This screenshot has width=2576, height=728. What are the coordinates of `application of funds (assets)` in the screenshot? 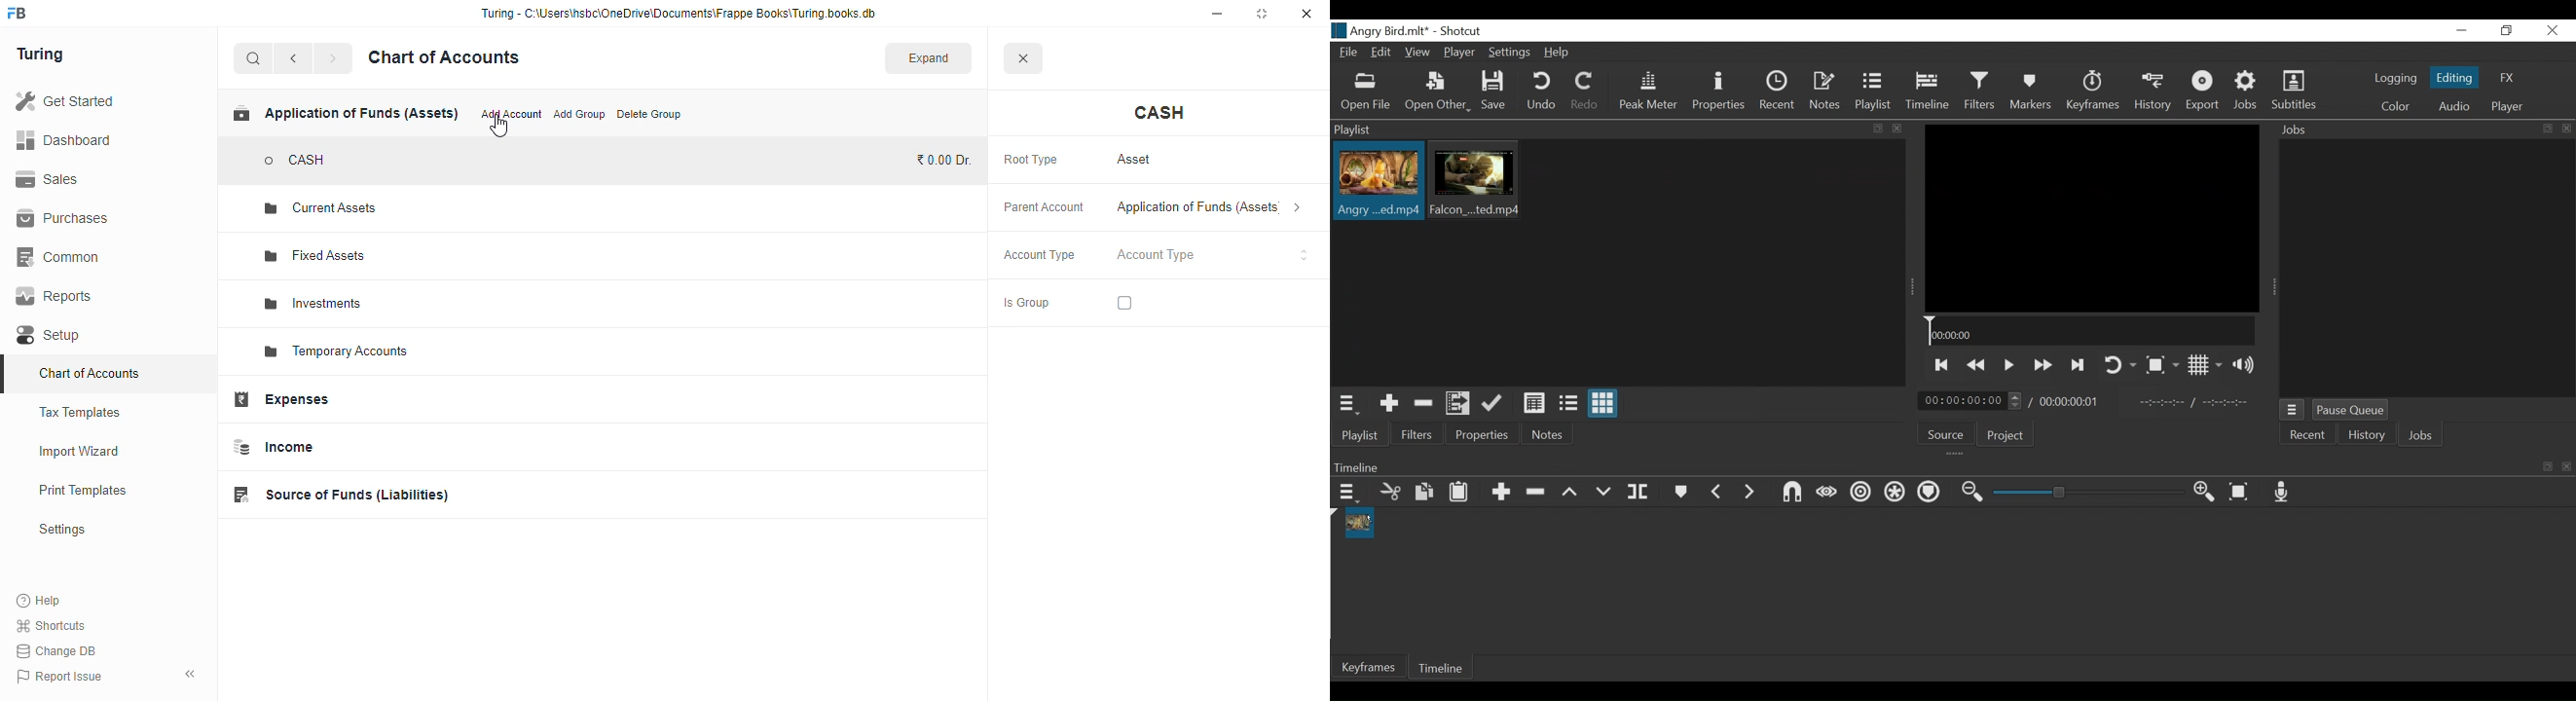 It's located at (346, 113).